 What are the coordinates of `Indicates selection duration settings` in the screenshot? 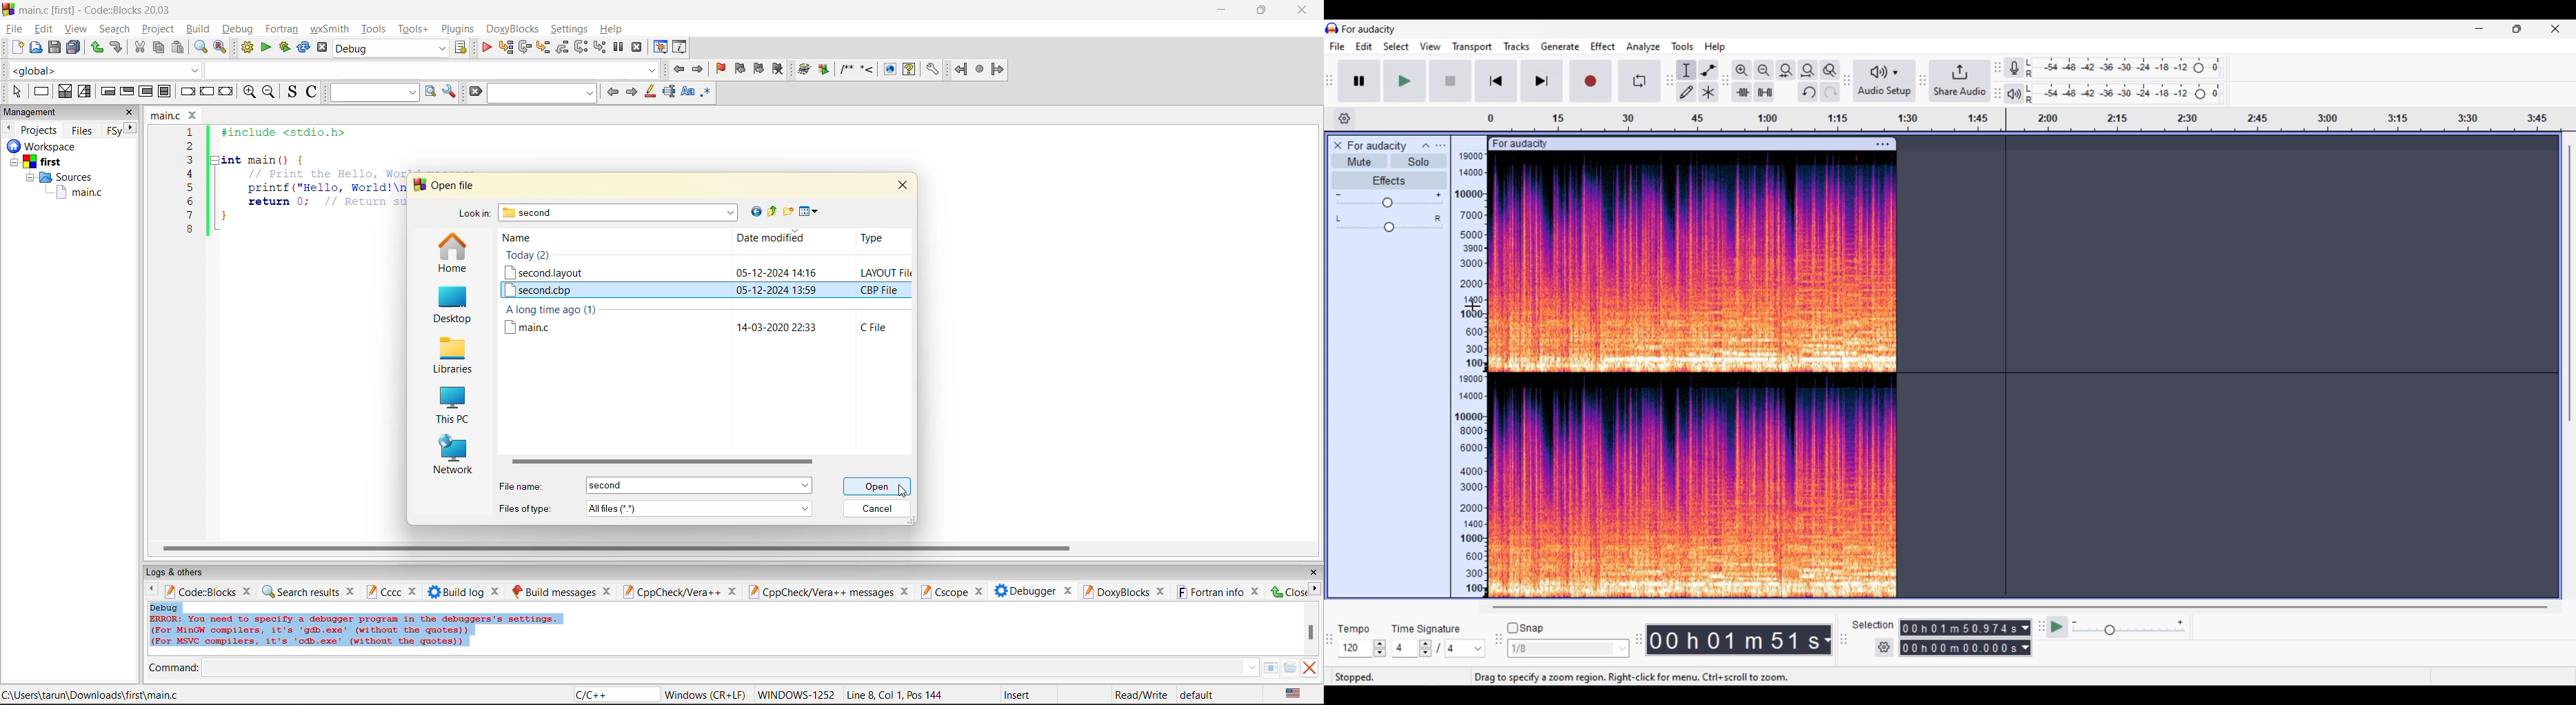 It's located at (1873, 625).